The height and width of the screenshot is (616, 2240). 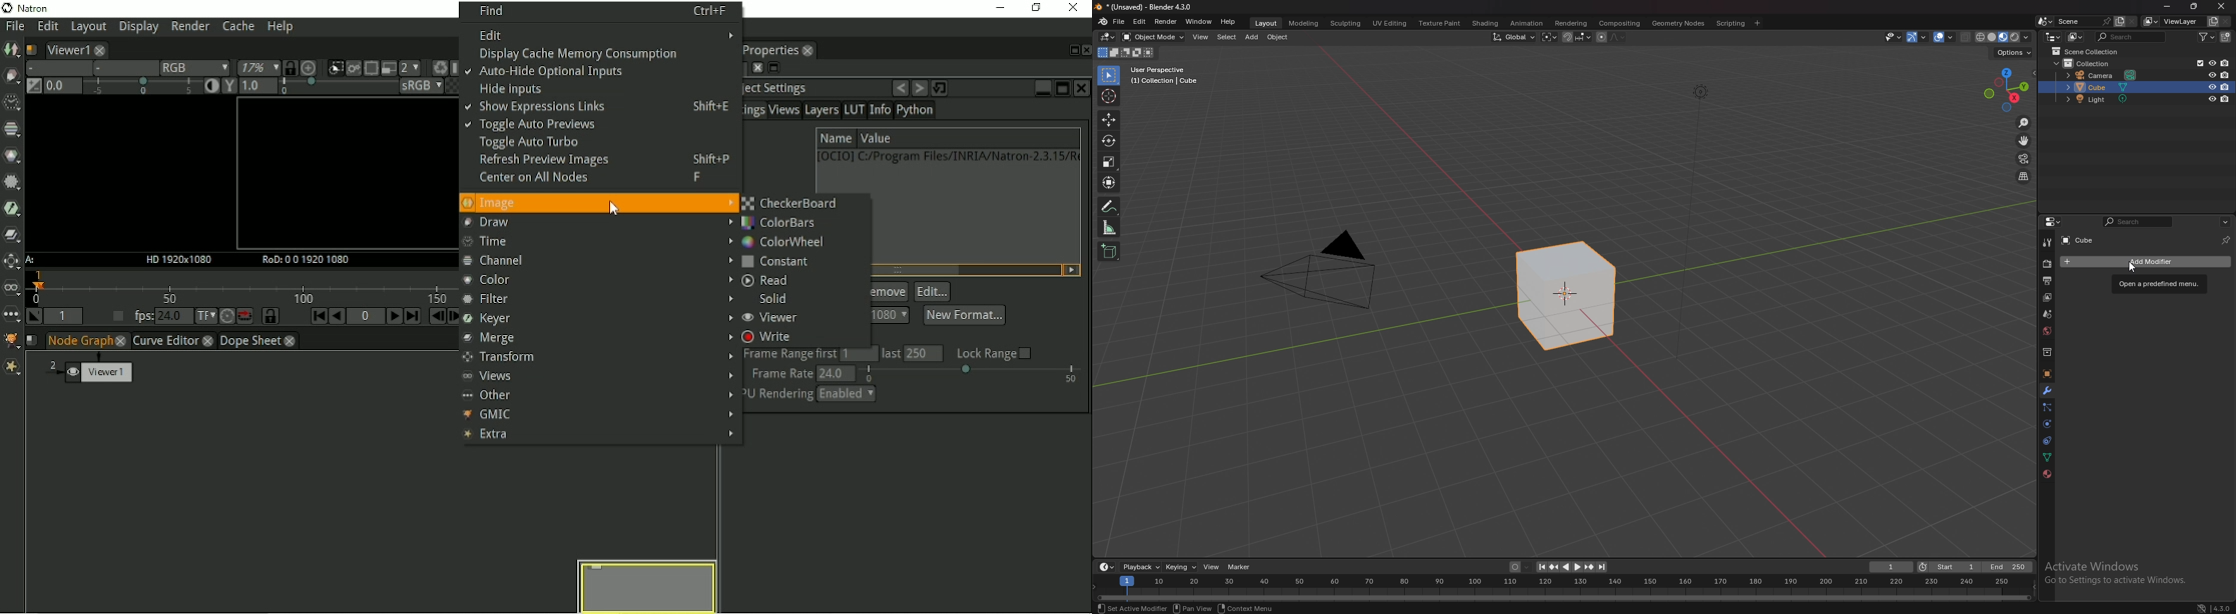 What do you see at coordinates (2004, 36) in the screenshot?
I see `viewport shading` at bounding box center [2004, 36].